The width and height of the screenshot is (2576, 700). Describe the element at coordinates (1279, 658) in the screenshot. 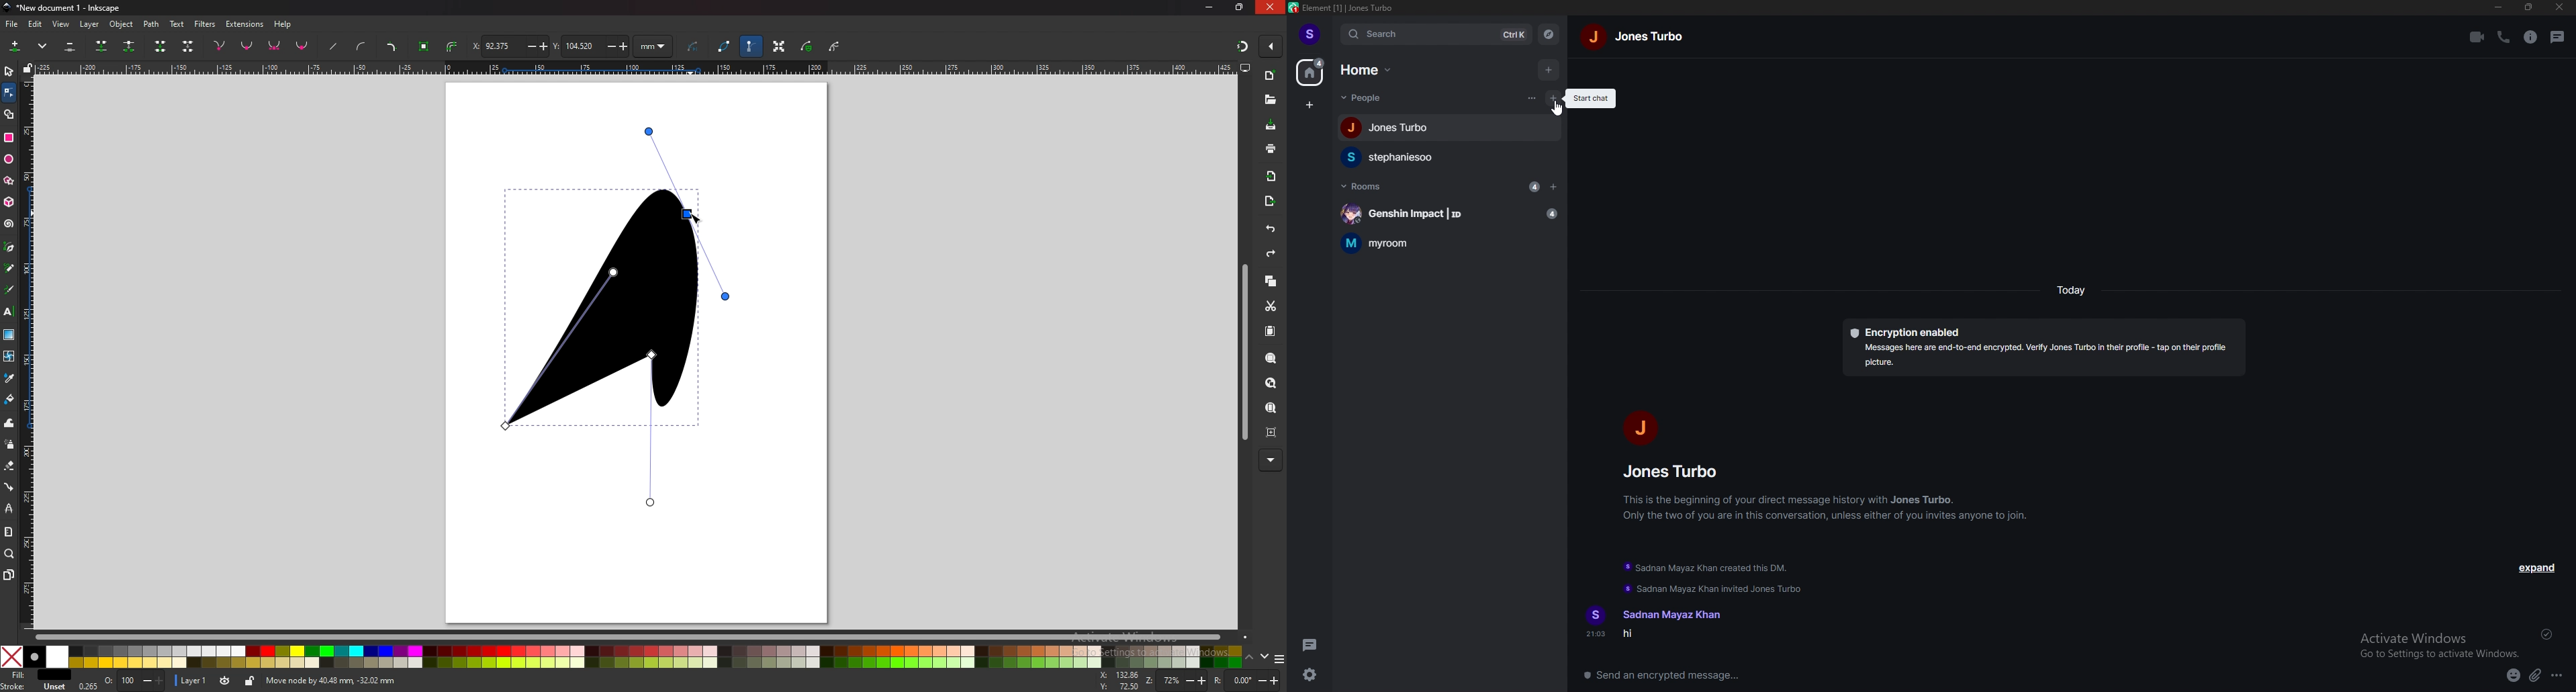

I see `options` at that location.